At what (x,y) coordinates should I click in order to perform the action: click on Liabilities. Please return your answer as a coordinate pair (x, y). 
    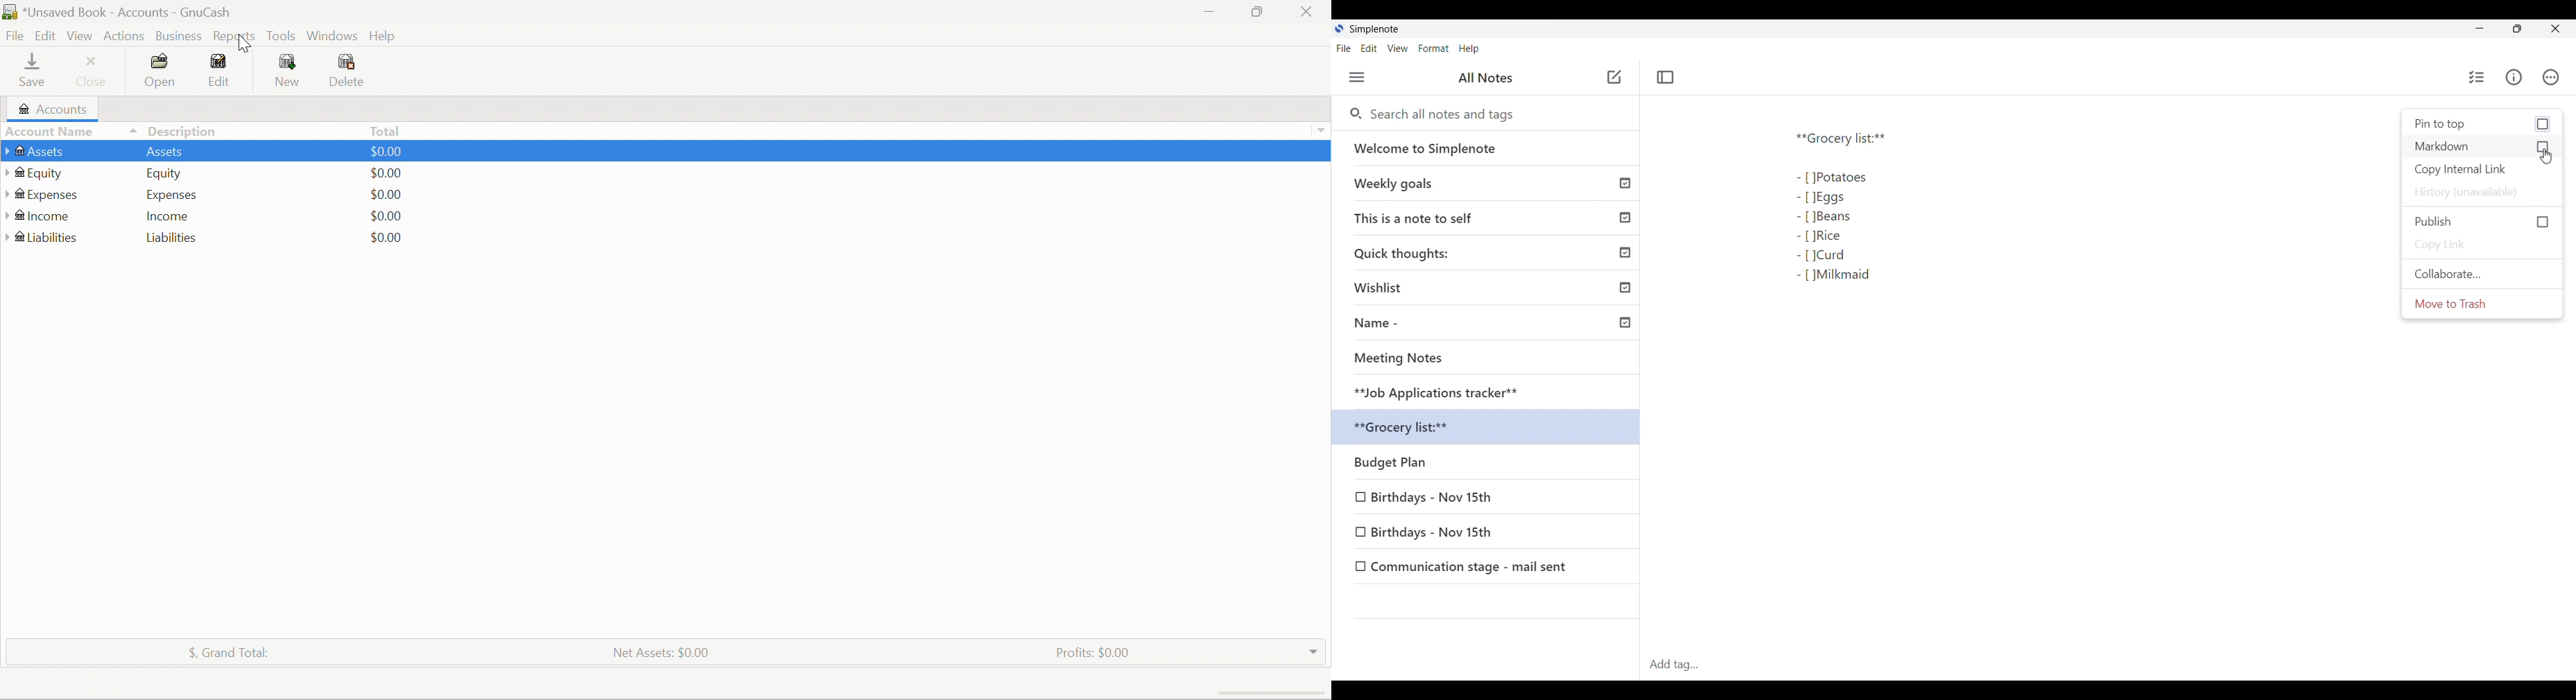
    Looking at the image, I should click on (44, 238).